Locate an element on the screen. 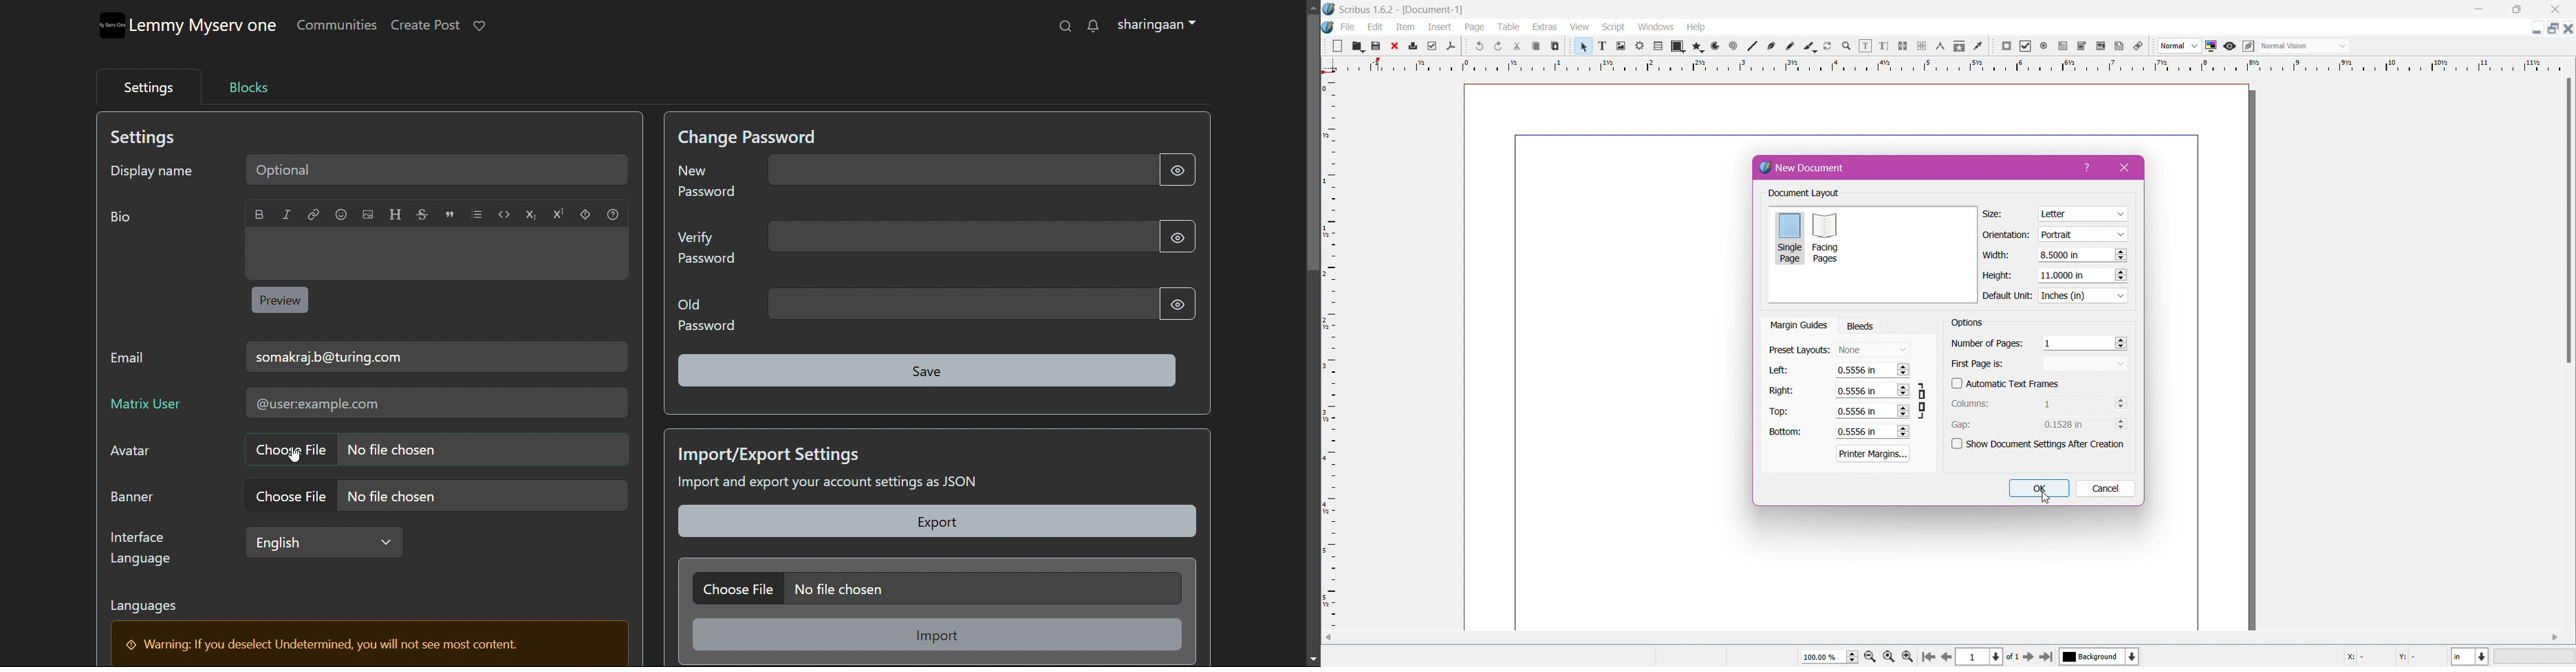 This screenshot has width=2576, height=672. add bio is located at coordinates (436, 254).